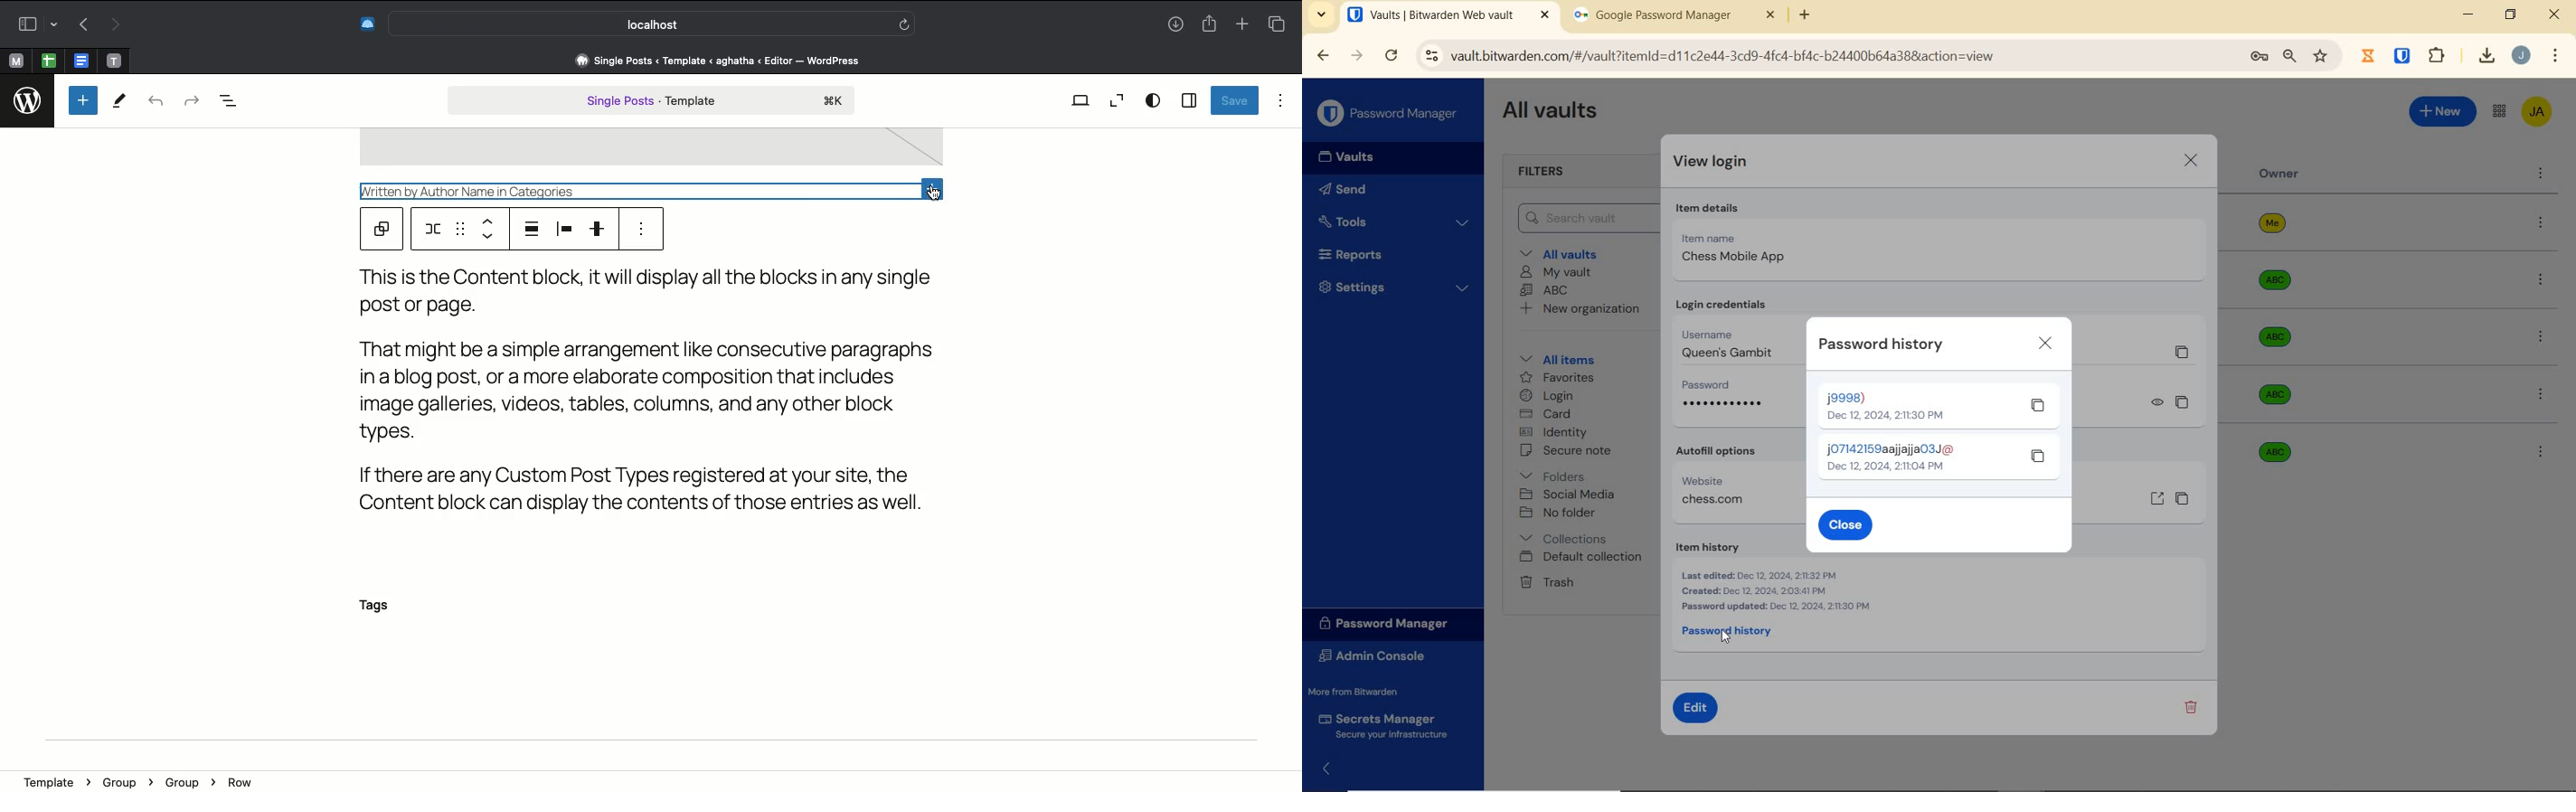  What do you see at coordinates (117, 25) in the screenshot?
I see `Forward` at bounding box center [117, 25].